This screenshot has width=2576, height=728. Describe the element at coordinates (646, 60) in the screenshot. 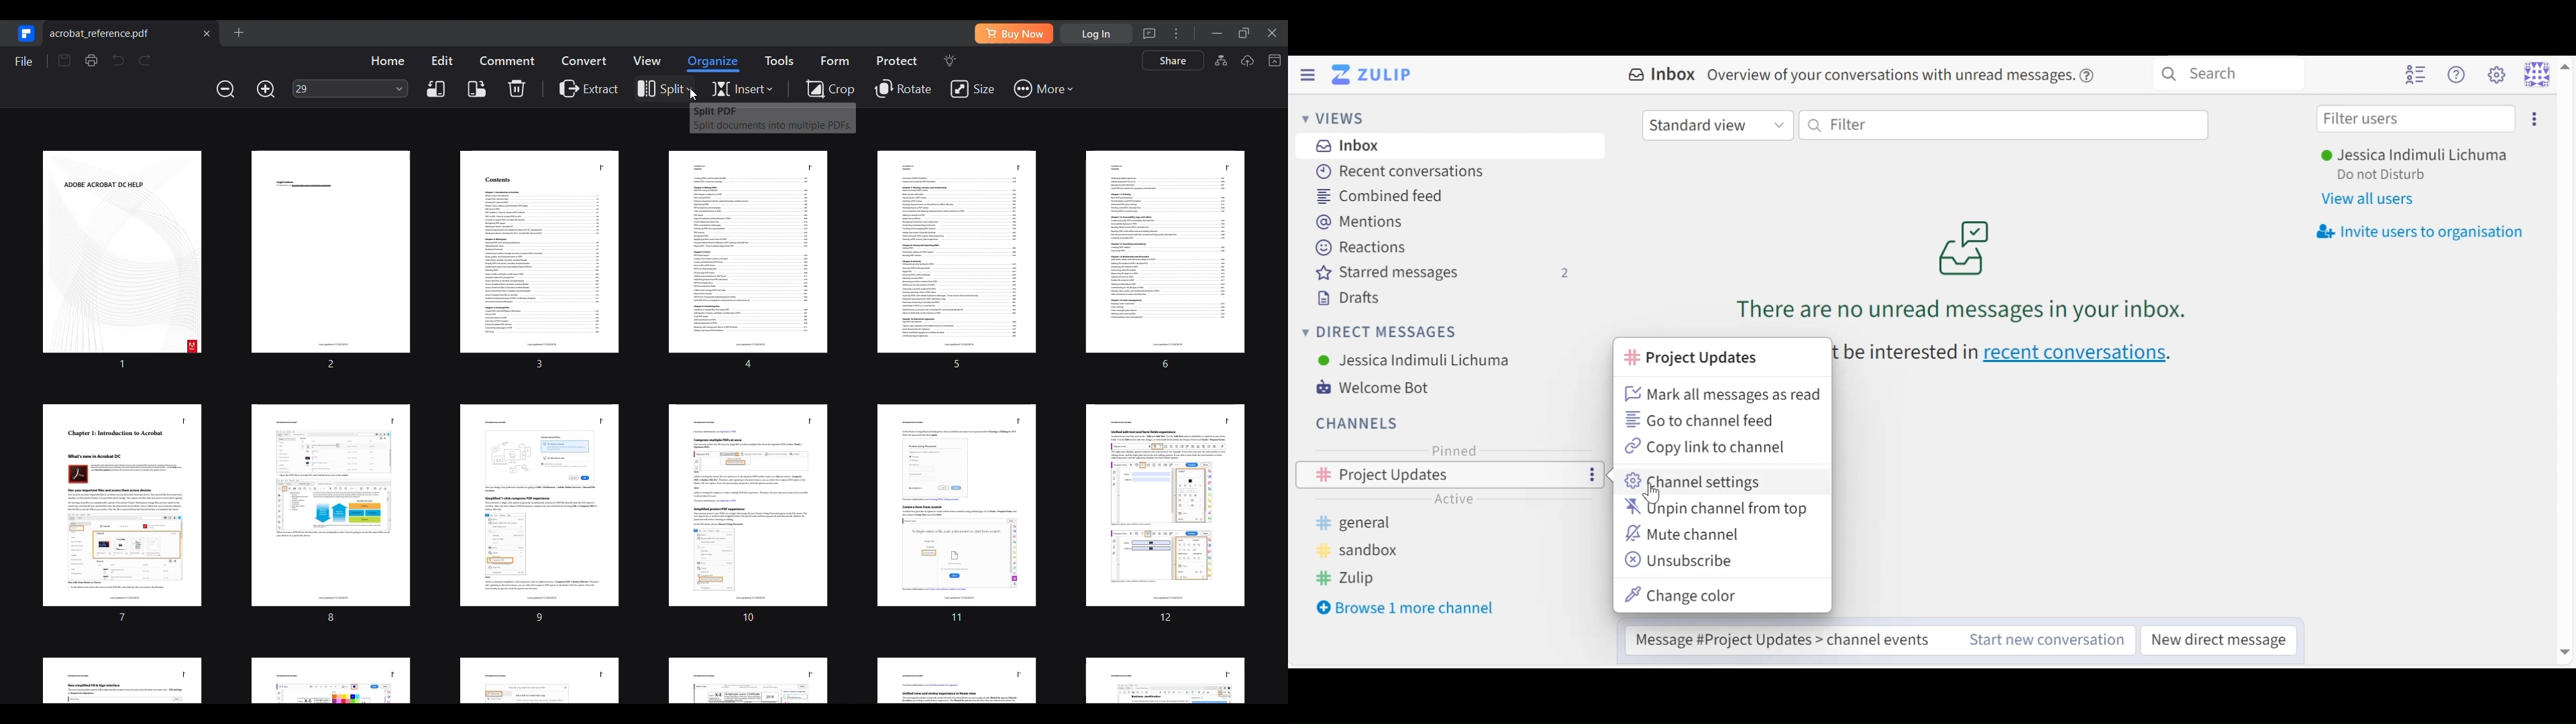

I see `View` at that location.